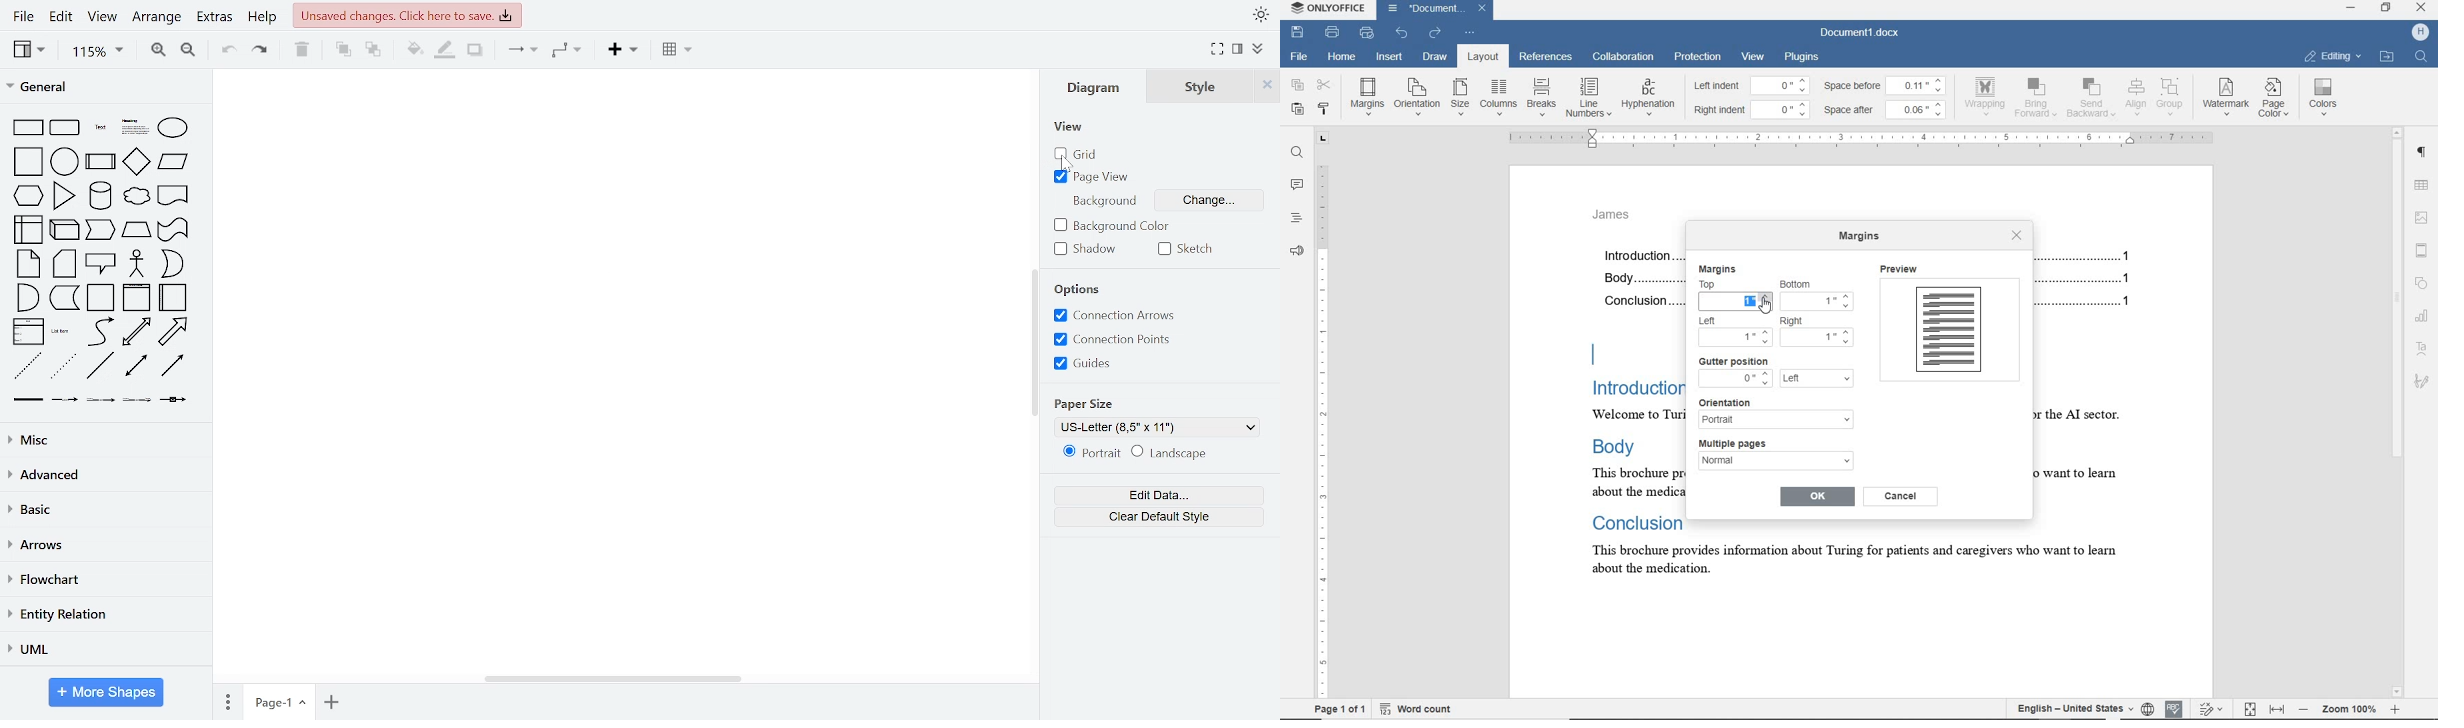 The image size is (2464, 728). I want to click on orientation, so click(1417, 96).